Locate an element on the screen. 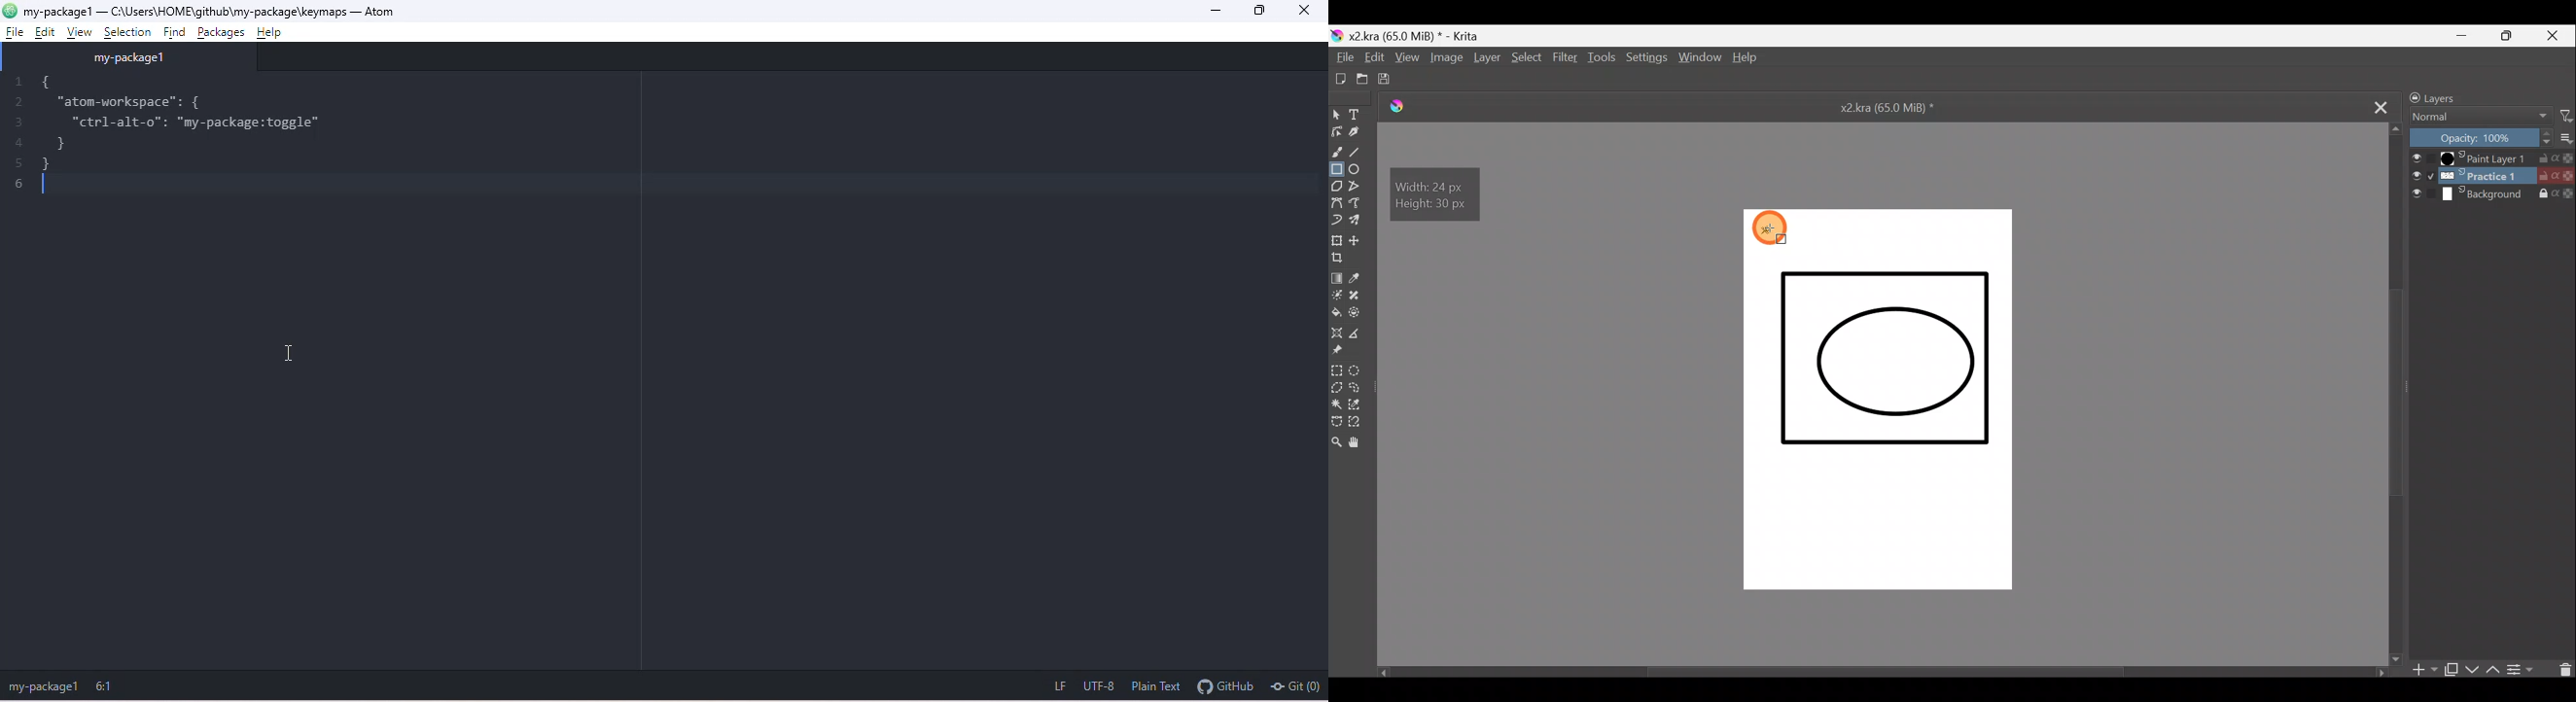 This screenshot has width=2576, height=728. code is located at coordinates (195, 122).